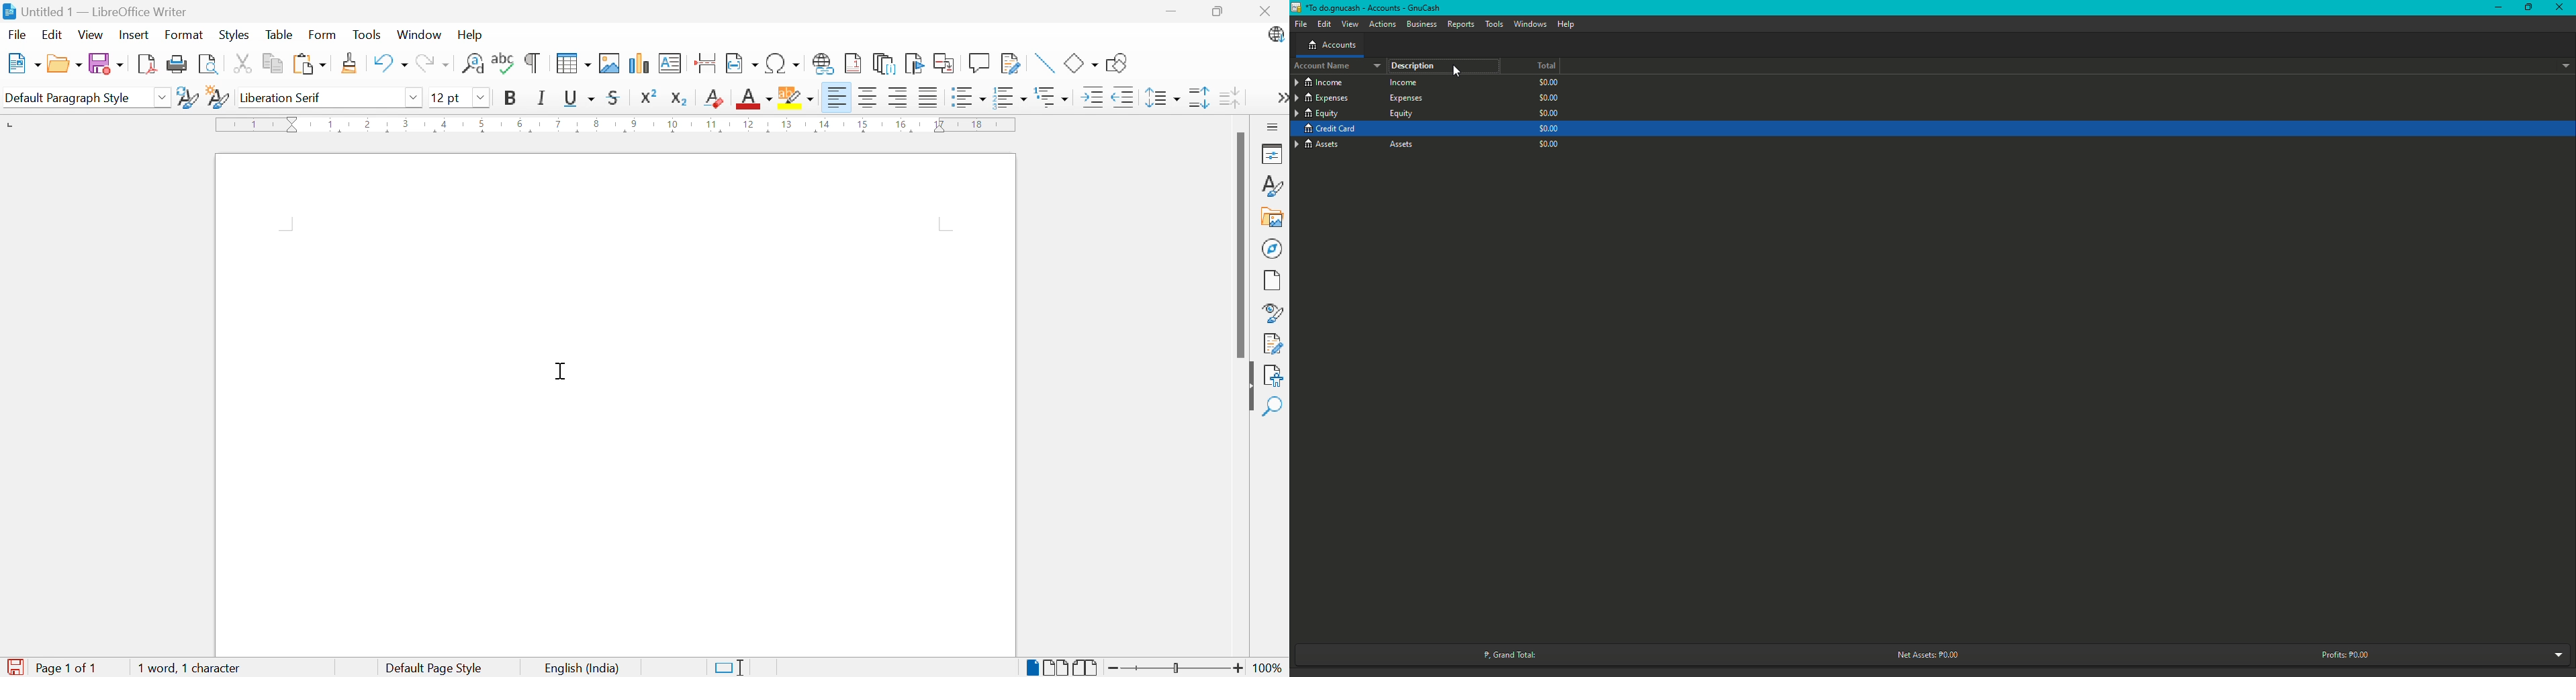  Describe the element at coordinates (837, 98) in the screenshot. I see `Align left` at that location.